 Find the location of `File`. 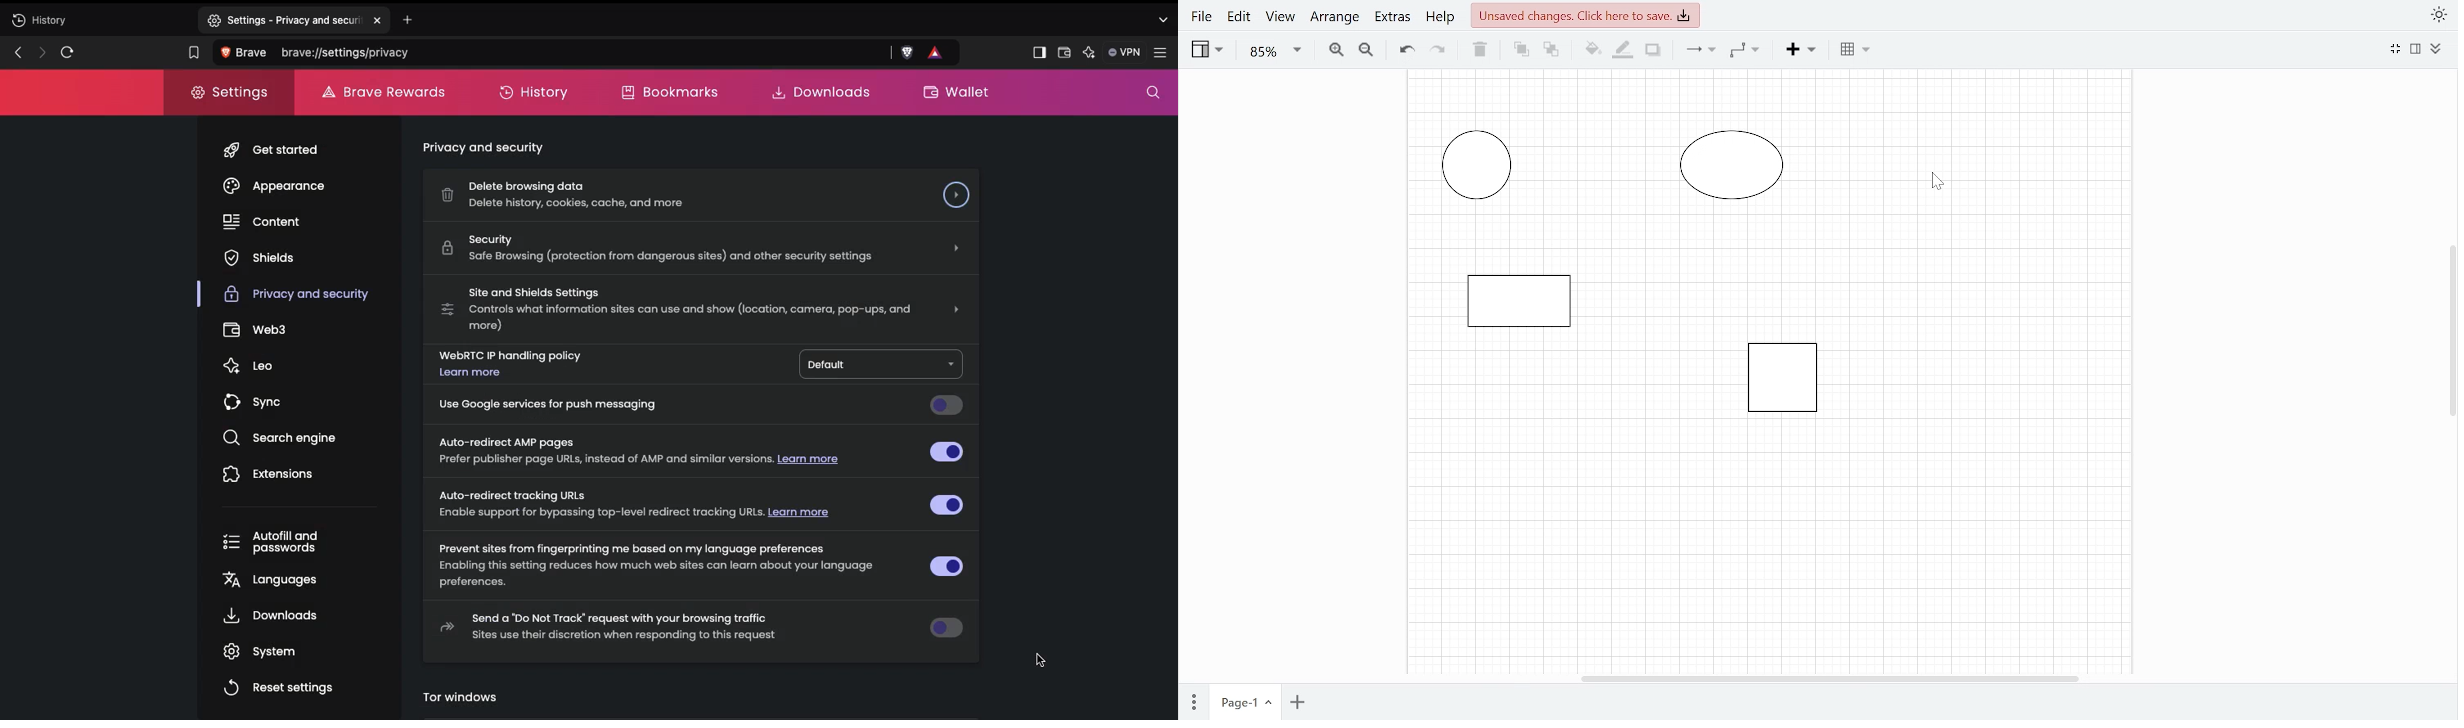

File is located at coordinates (1200, 18).